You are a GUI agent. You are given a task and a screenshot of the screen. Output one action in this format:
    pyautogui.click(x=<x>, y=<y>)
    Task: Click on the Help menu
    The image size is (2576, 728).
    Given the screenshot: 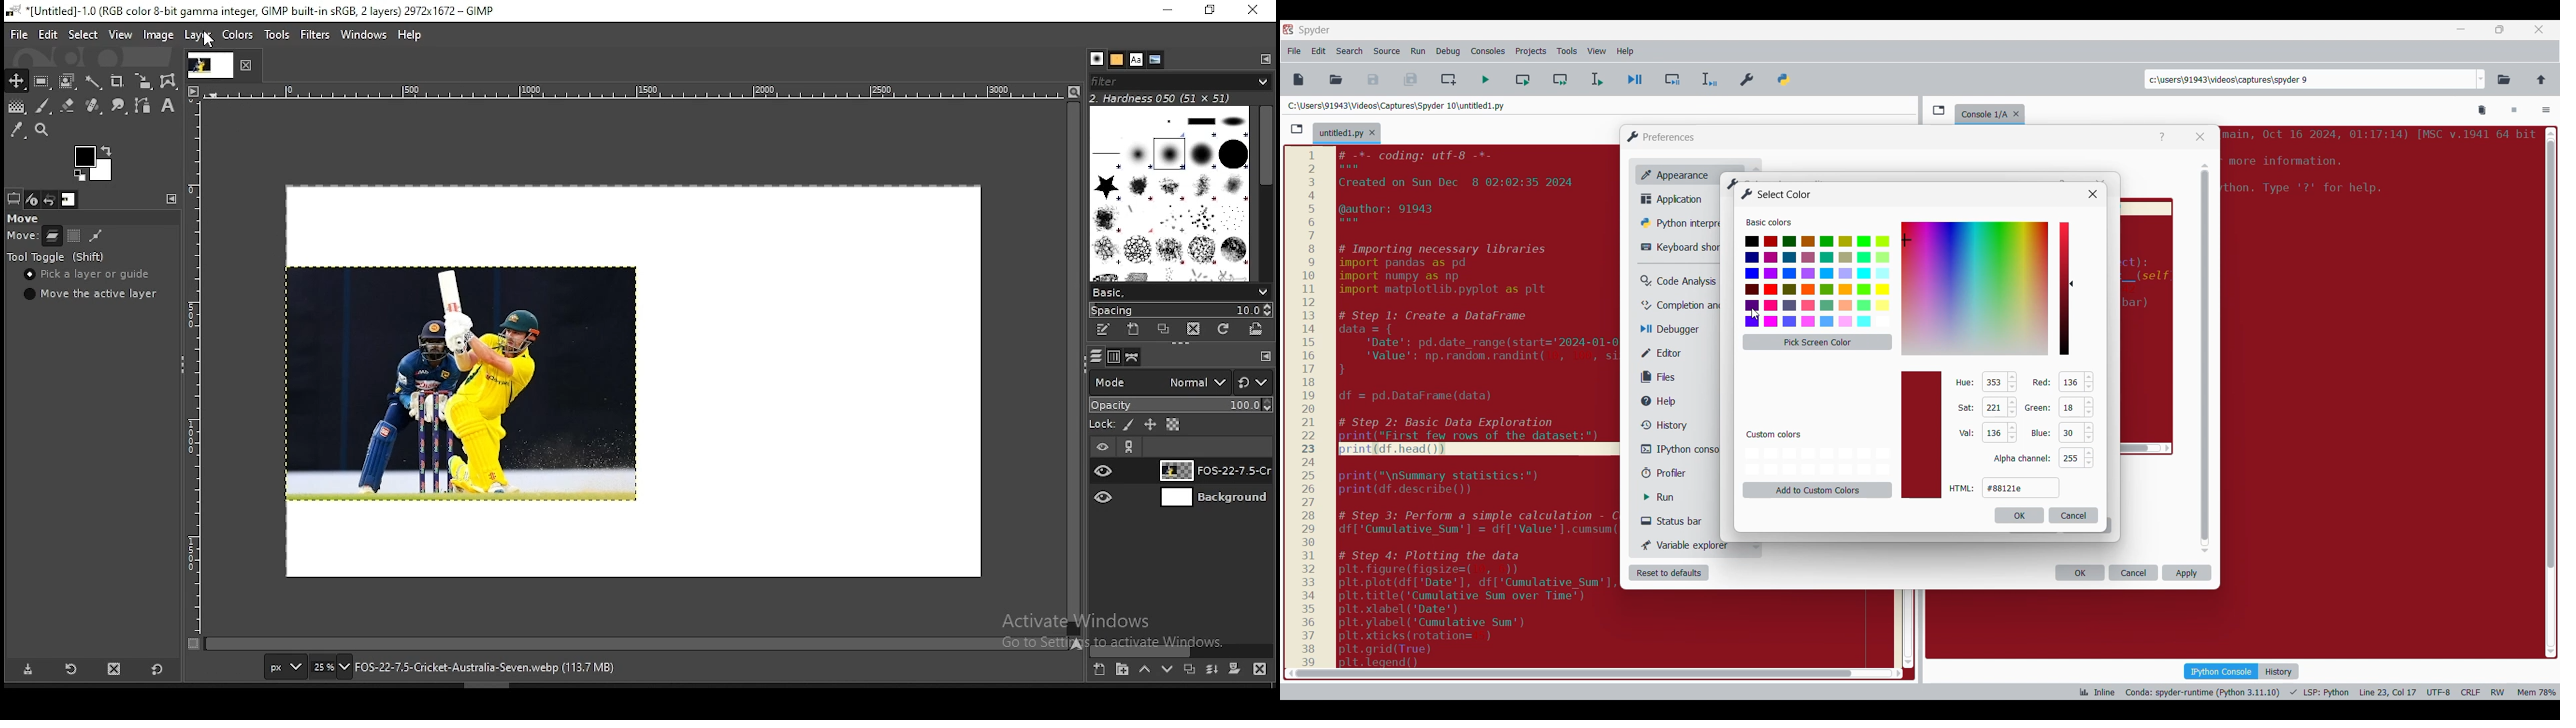 What is the action you would take?
    pyautogui.click(x=1625, y=51)
    